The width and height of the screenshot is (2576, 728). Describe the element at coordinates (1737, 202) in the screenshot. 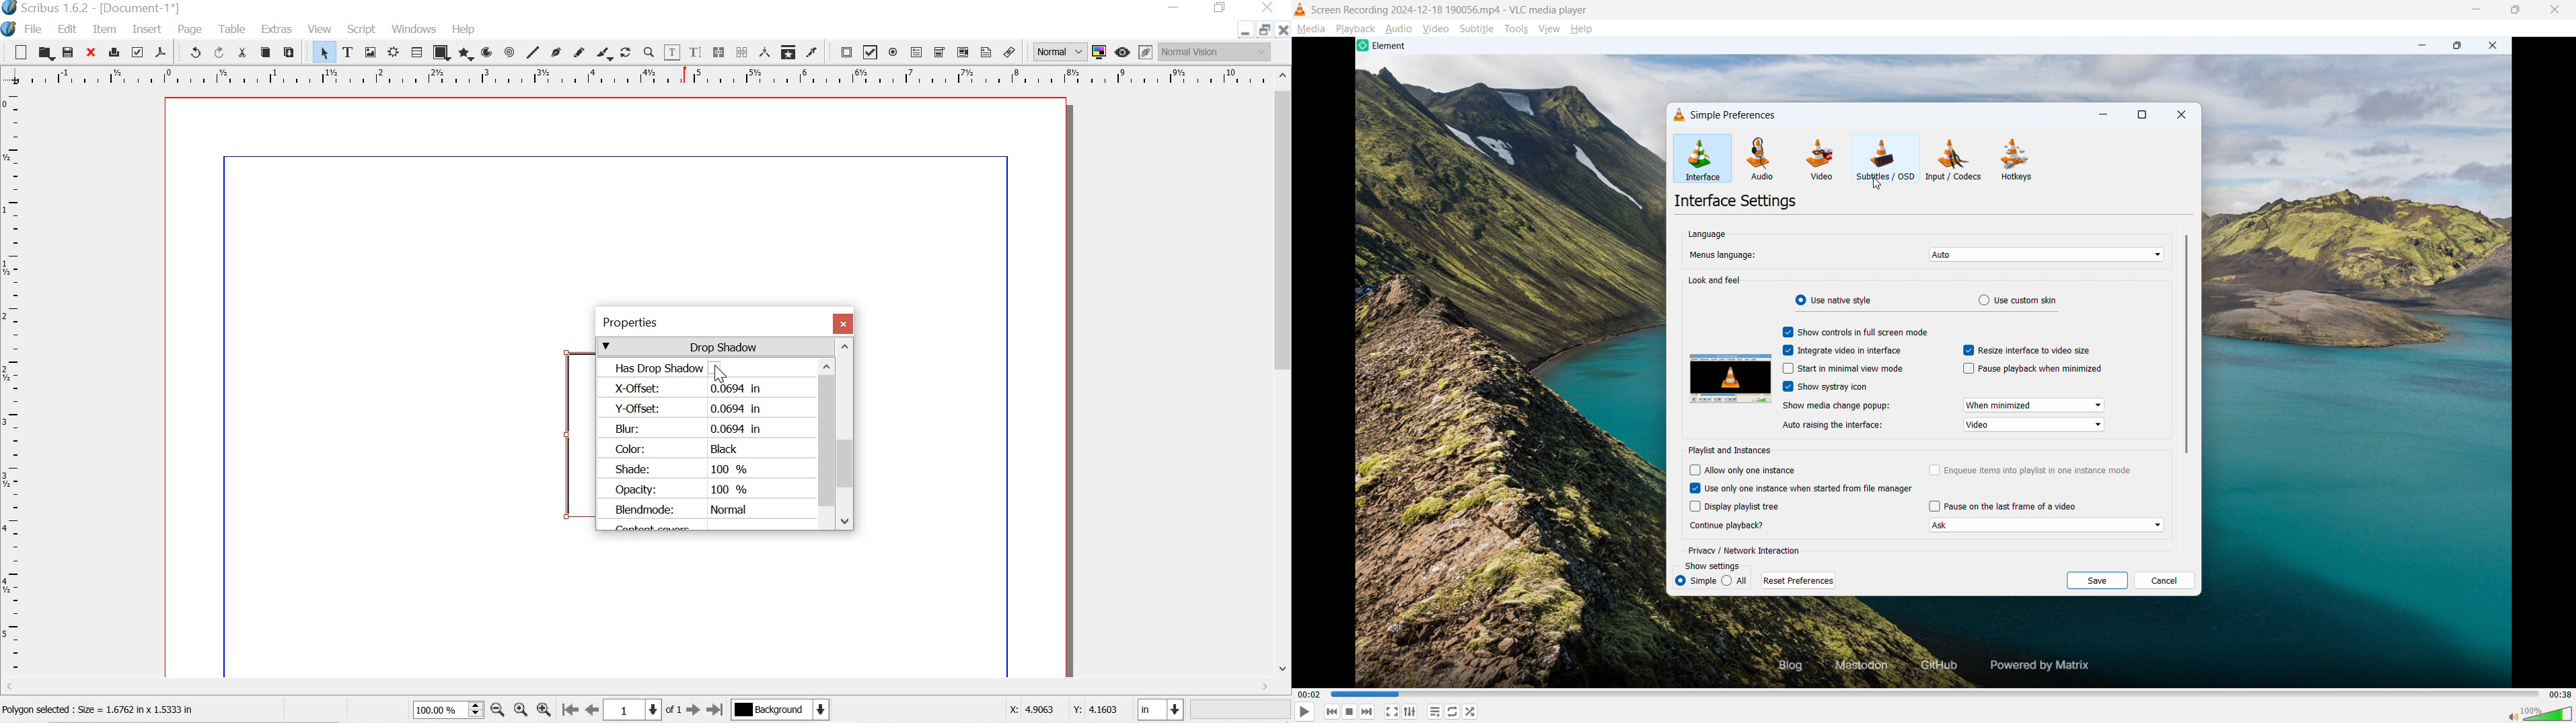

I see `Interface settings ` at that location.